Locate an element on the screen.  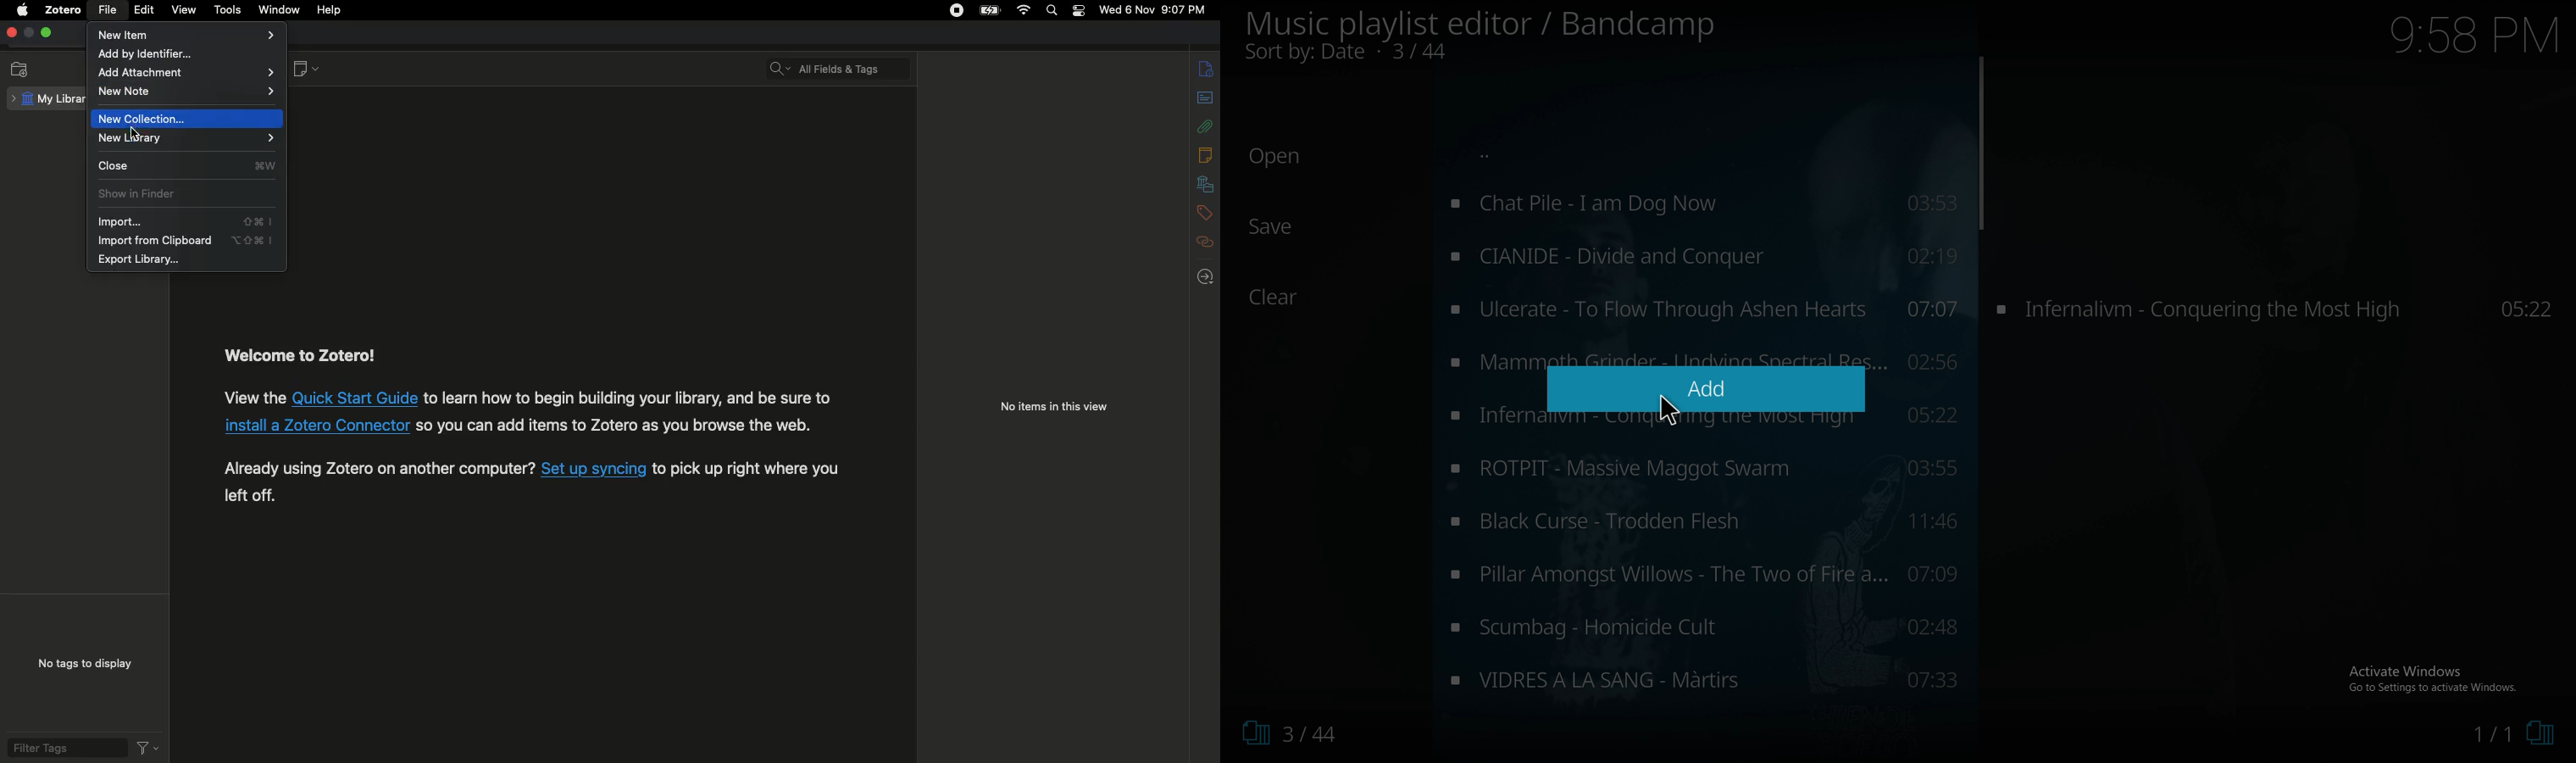
Maximize is located at coordinates (47, 34).